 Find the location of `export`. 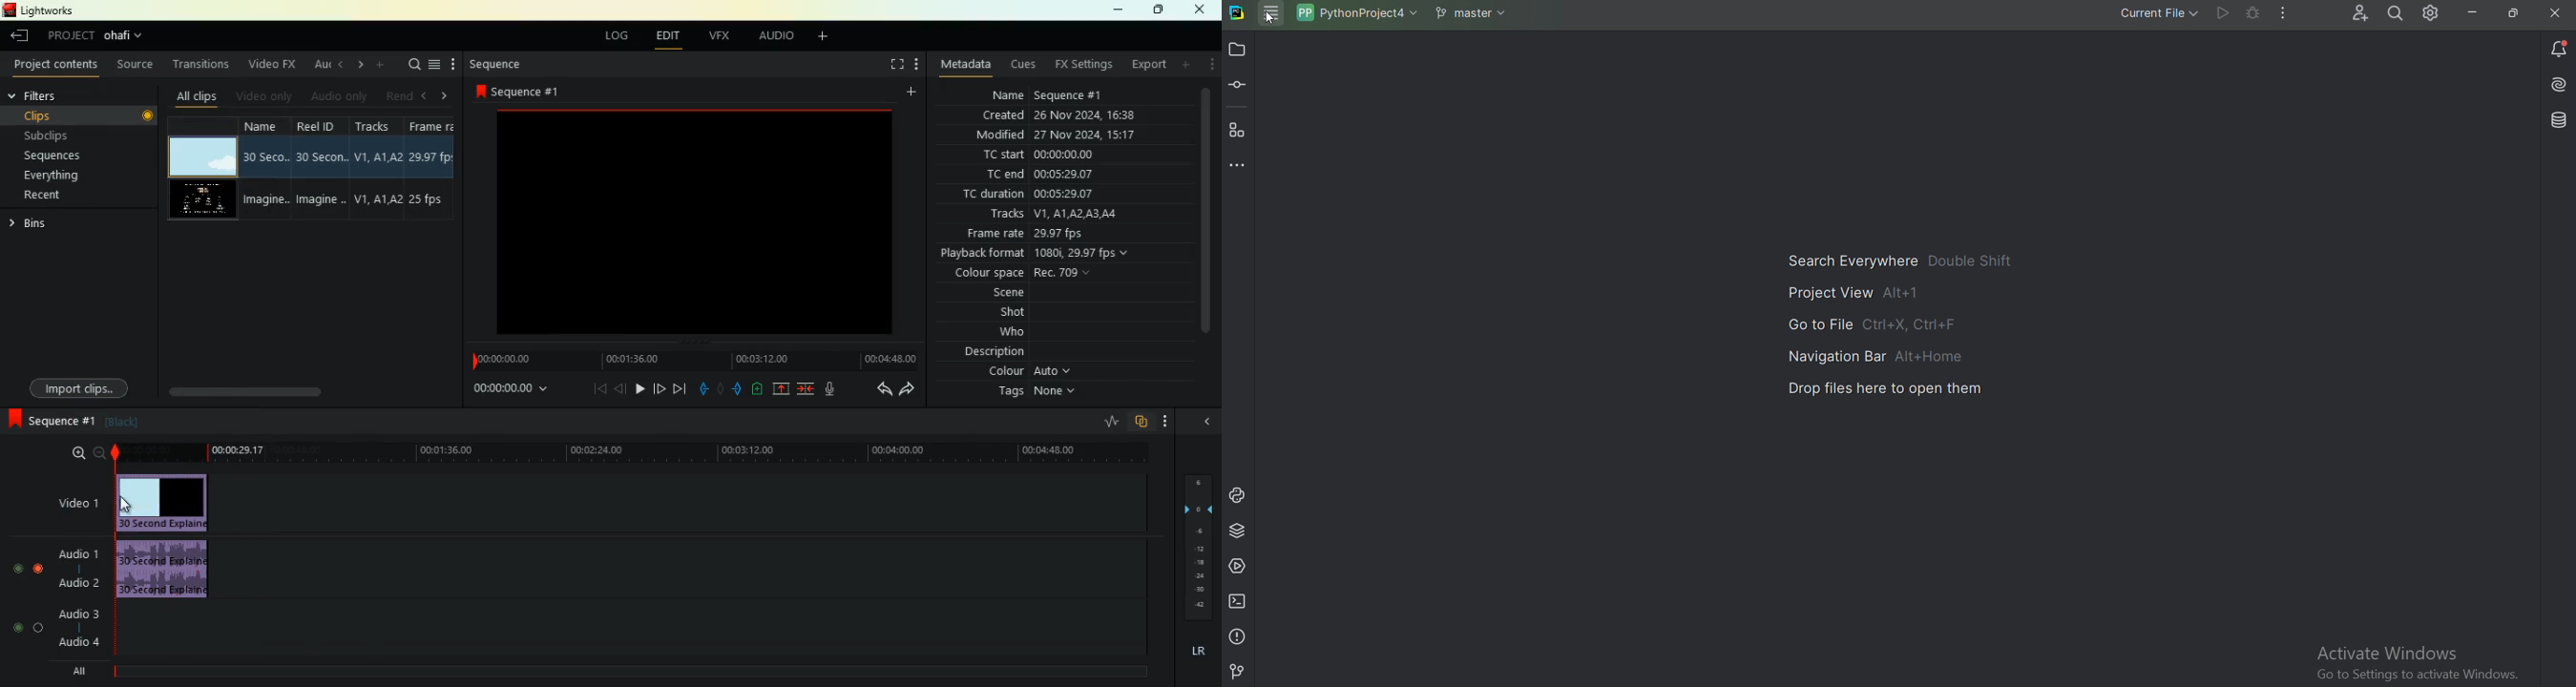

export is located at coordinates (1148, 65).